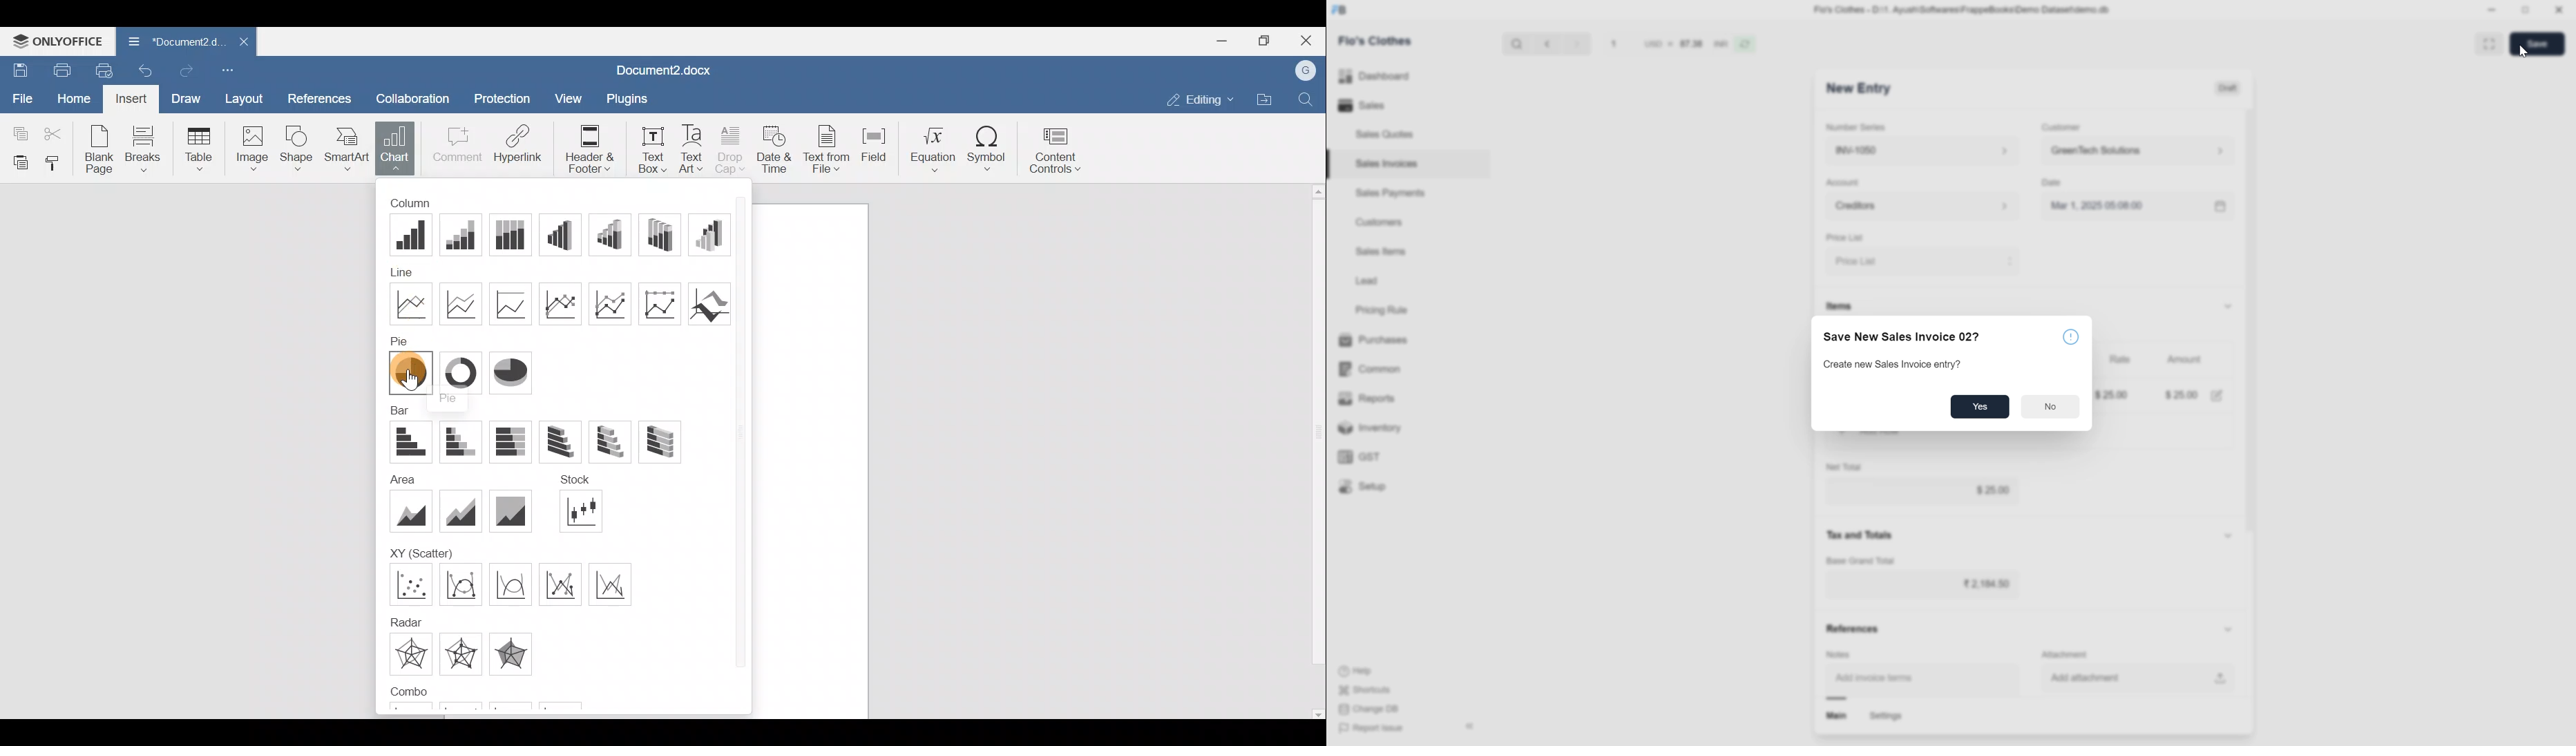 Image resolution: width=2576 pixels, height=756 pixels. I want to click on 100% stacked column, so click(507, 231).